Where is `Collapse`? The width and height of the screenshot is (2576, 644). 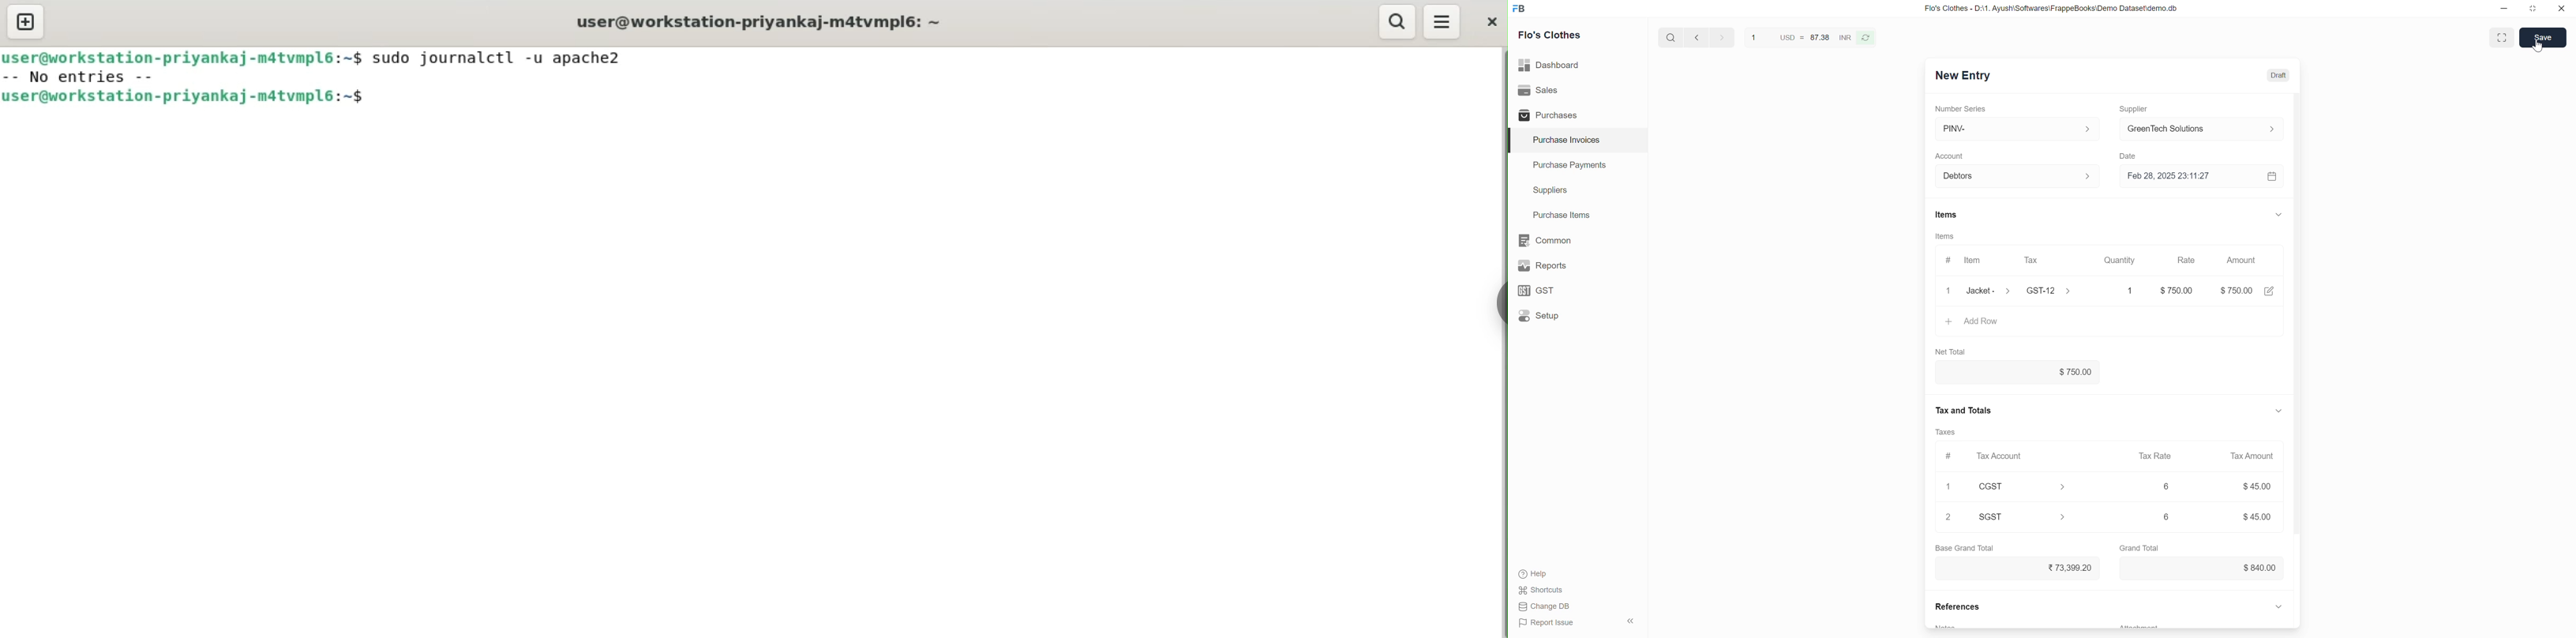 Collapse is located at coordinates (2280, 214).